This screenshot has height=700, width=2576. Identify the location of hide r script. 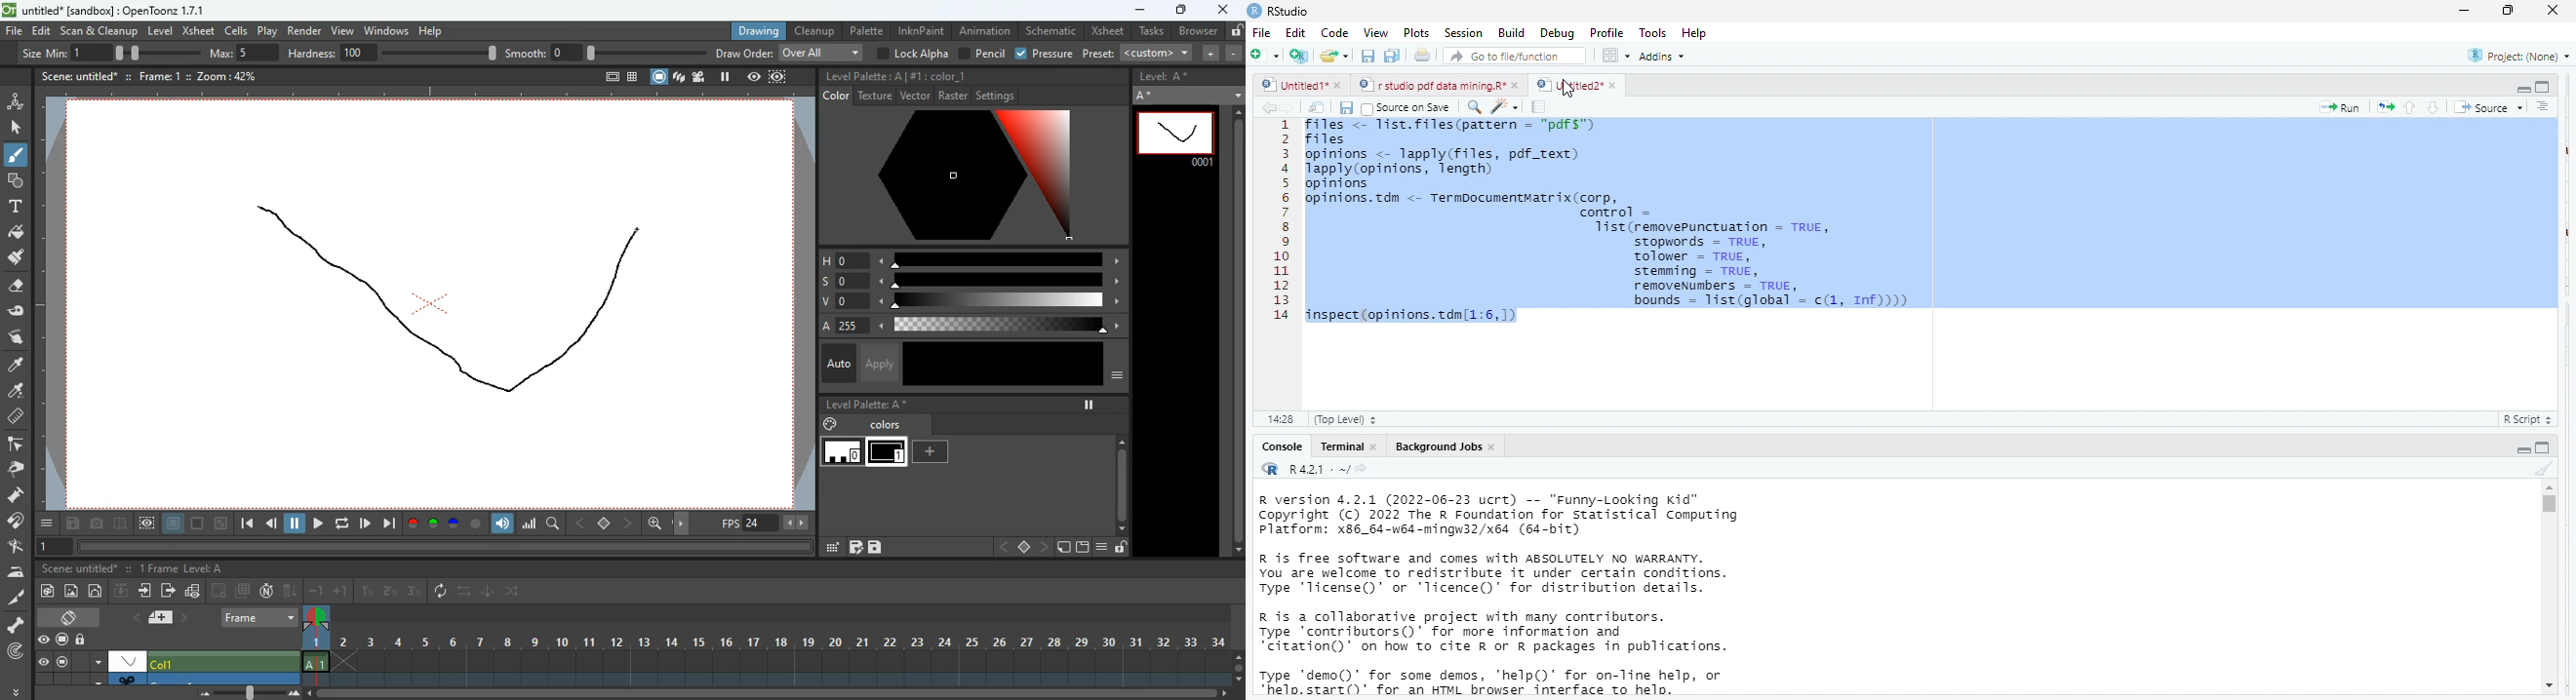
(2524, 448).